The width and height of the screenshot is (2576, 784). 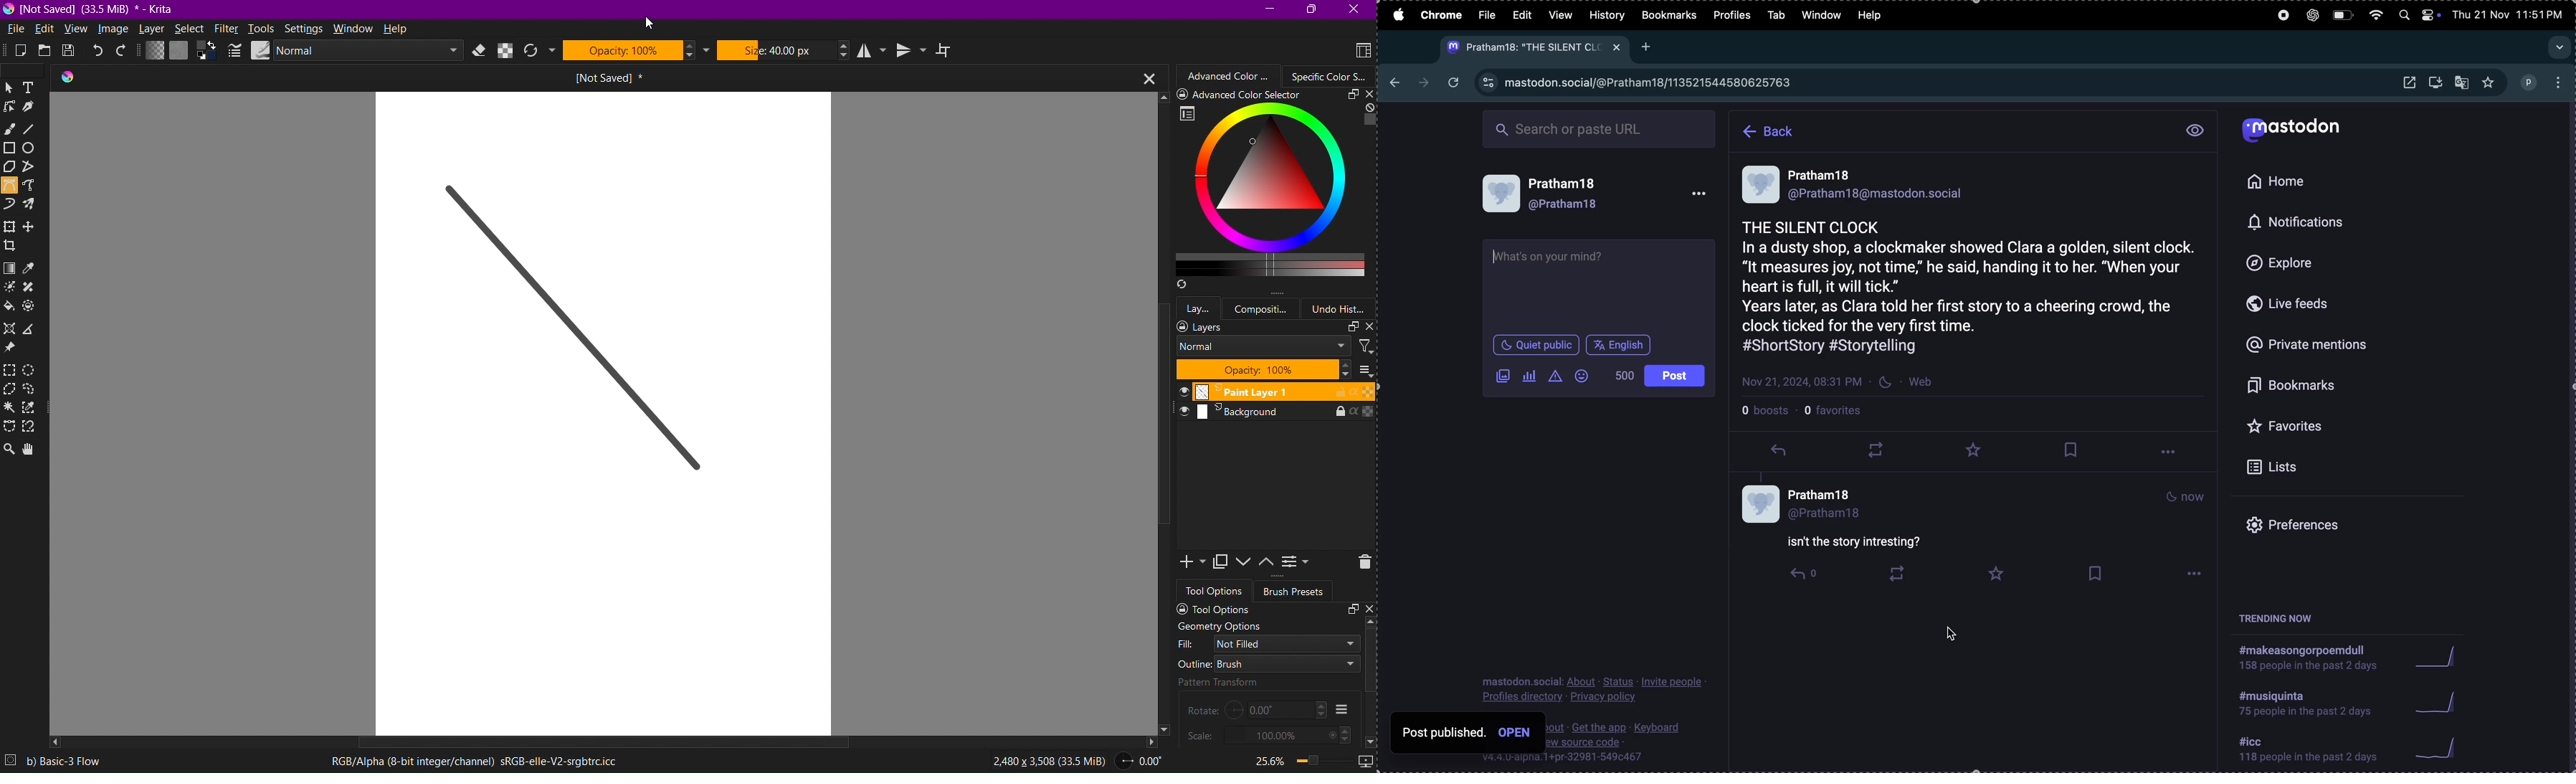 What do you see at coordinates (2402, 17) in the screenshot?
I see `spotlight search` at bounding box center [2402, 17].